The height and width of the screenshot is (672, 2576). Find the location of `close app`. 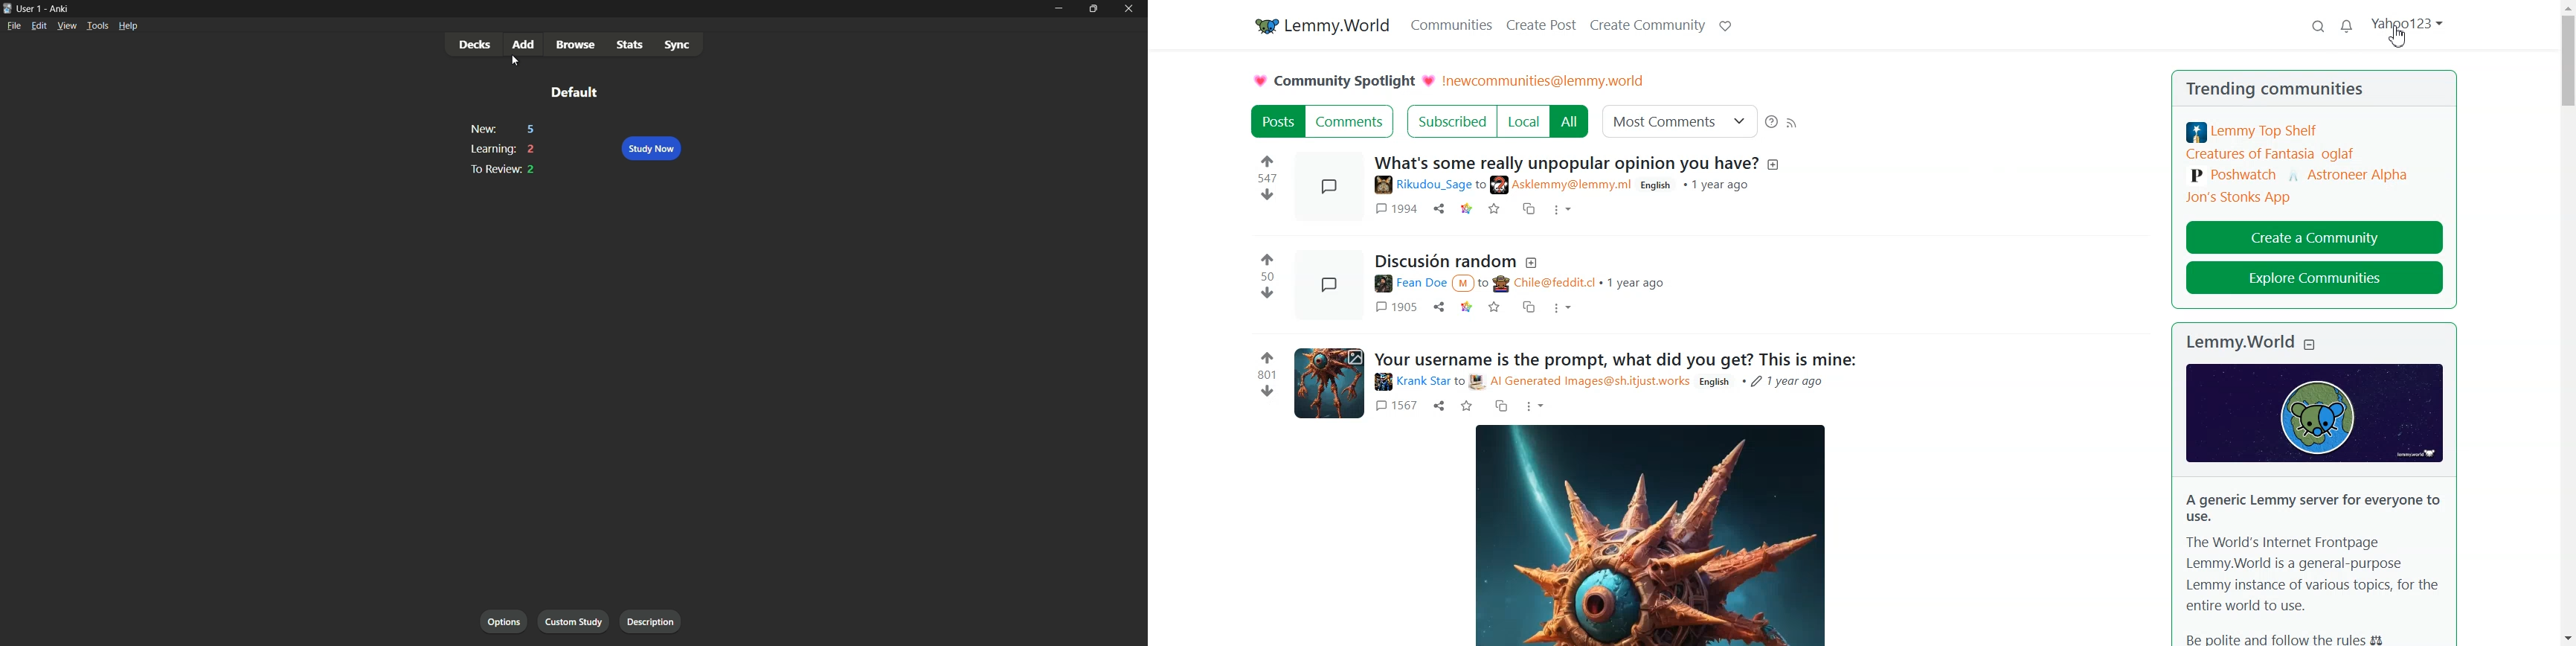

close app is located at coordinates (1130, 9).